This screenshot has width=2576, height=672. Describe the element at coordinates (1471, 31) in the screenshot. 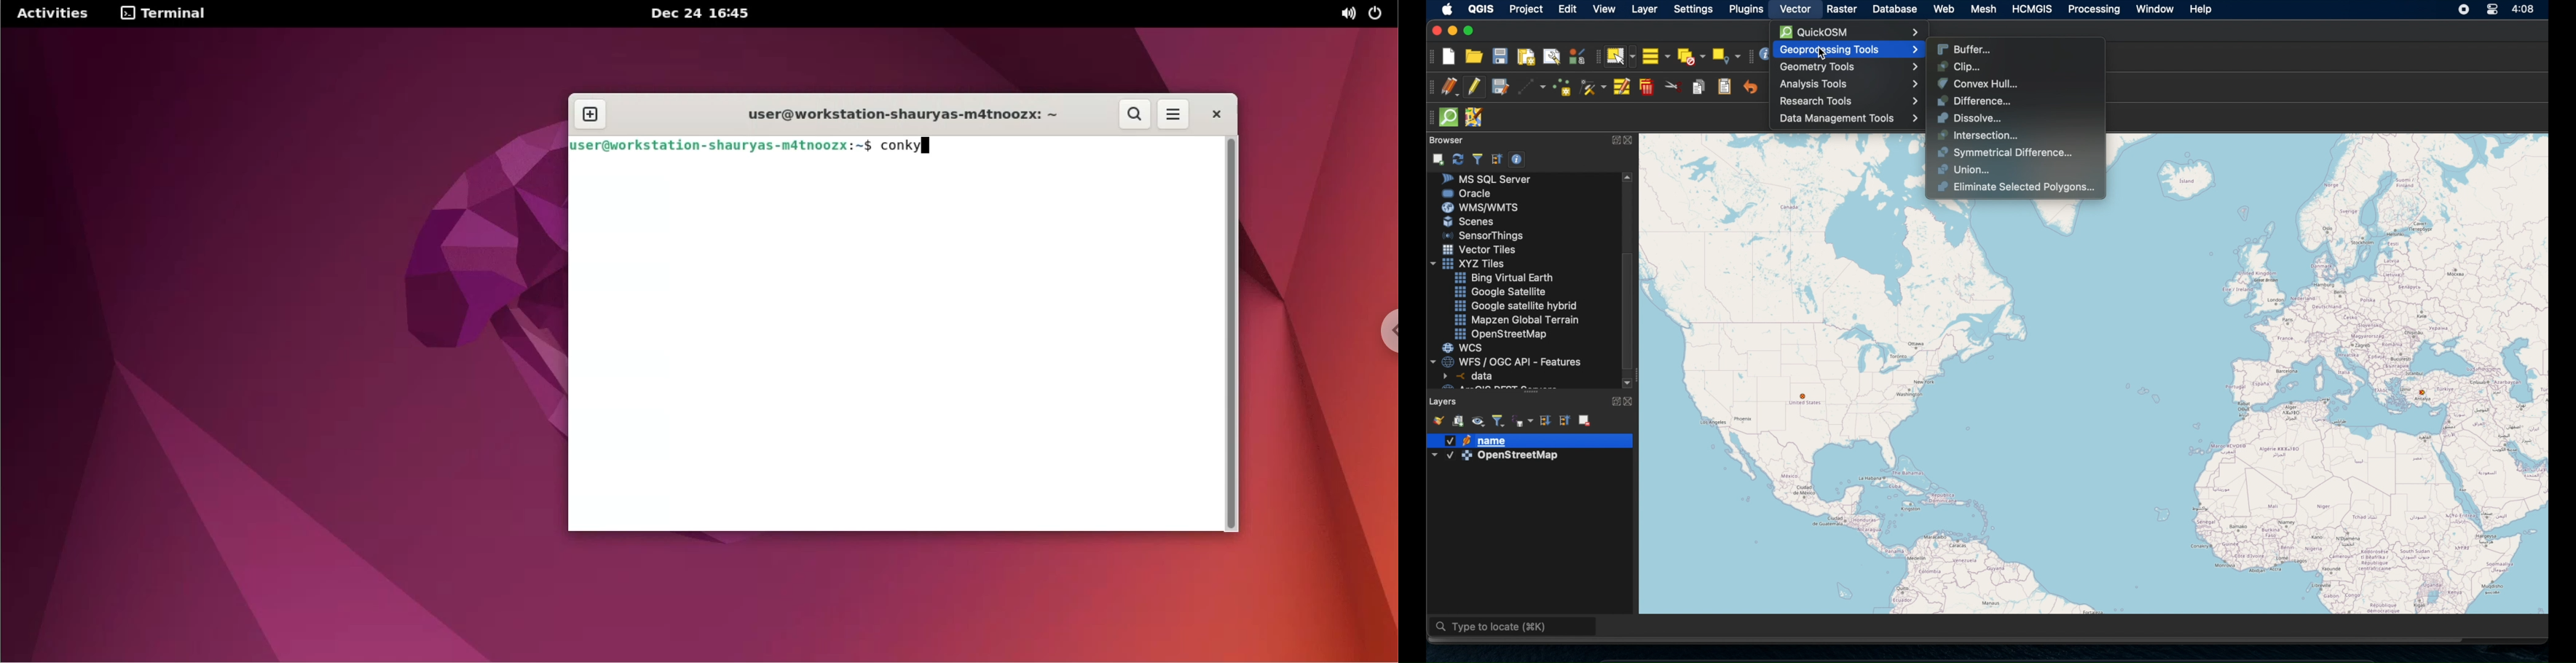

I see `maximize` at that location.